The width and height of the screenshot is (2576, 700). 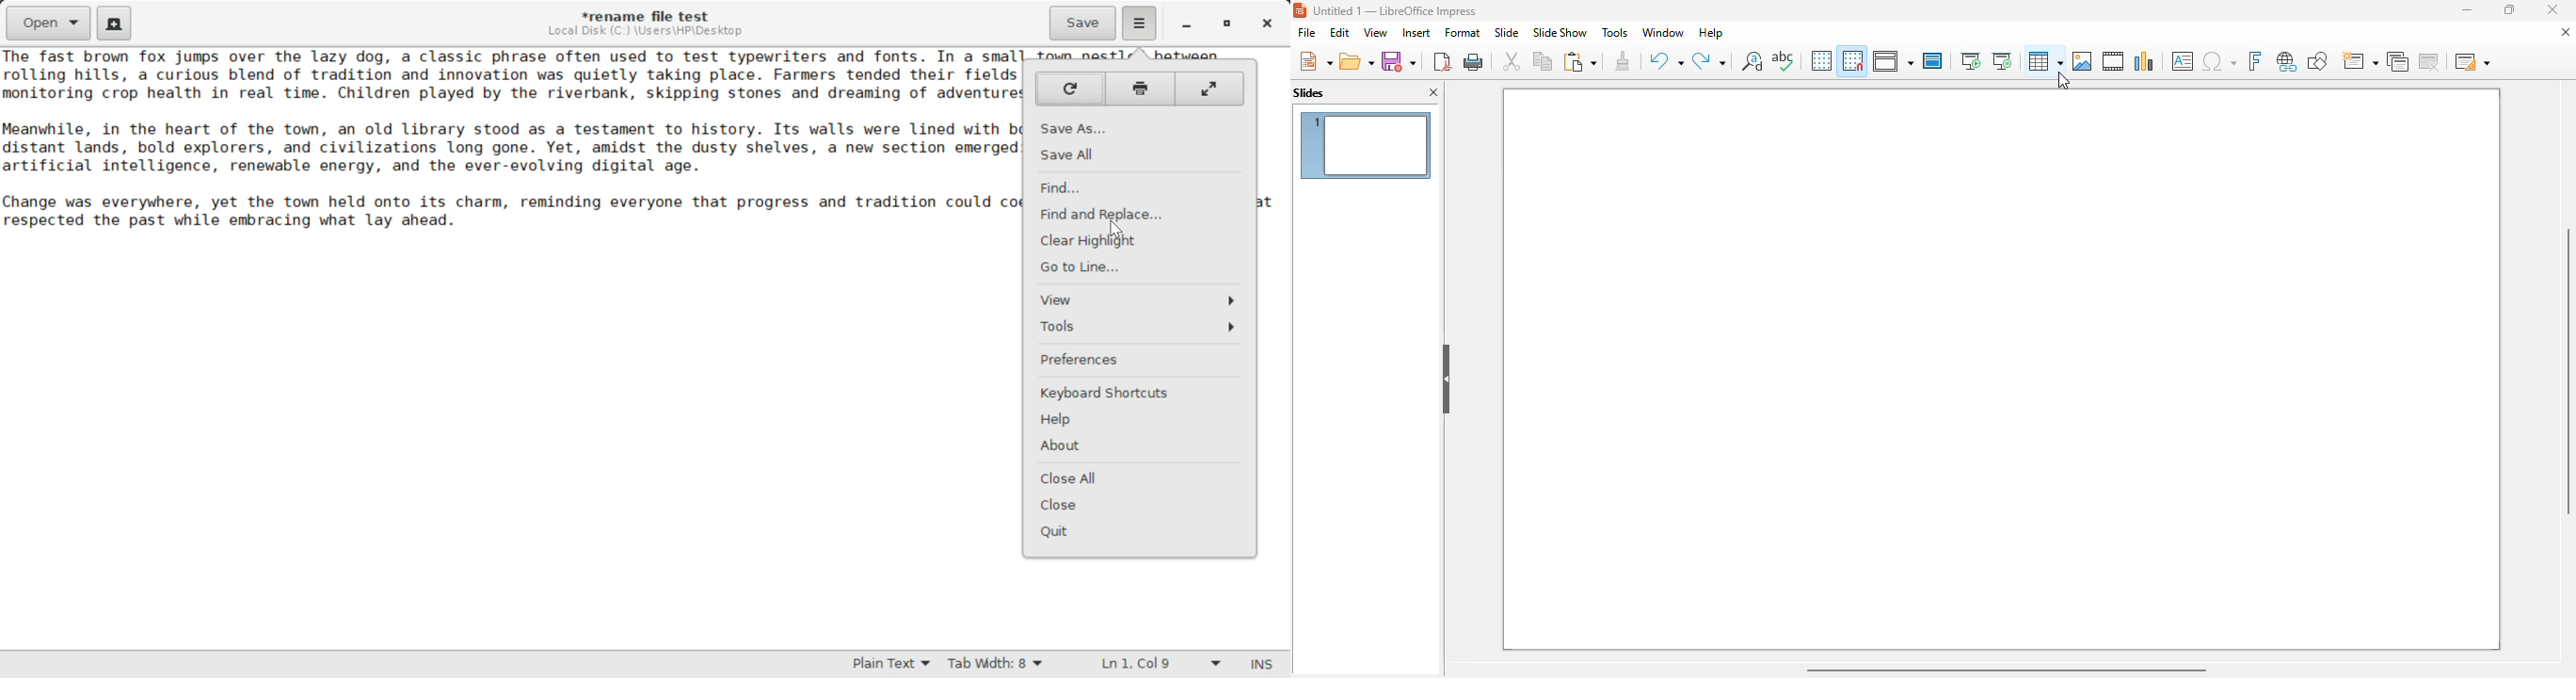 What do you see at coordinates (1375, 32) in the screenshot?
I see `view` at bounding box center [1375, 32].